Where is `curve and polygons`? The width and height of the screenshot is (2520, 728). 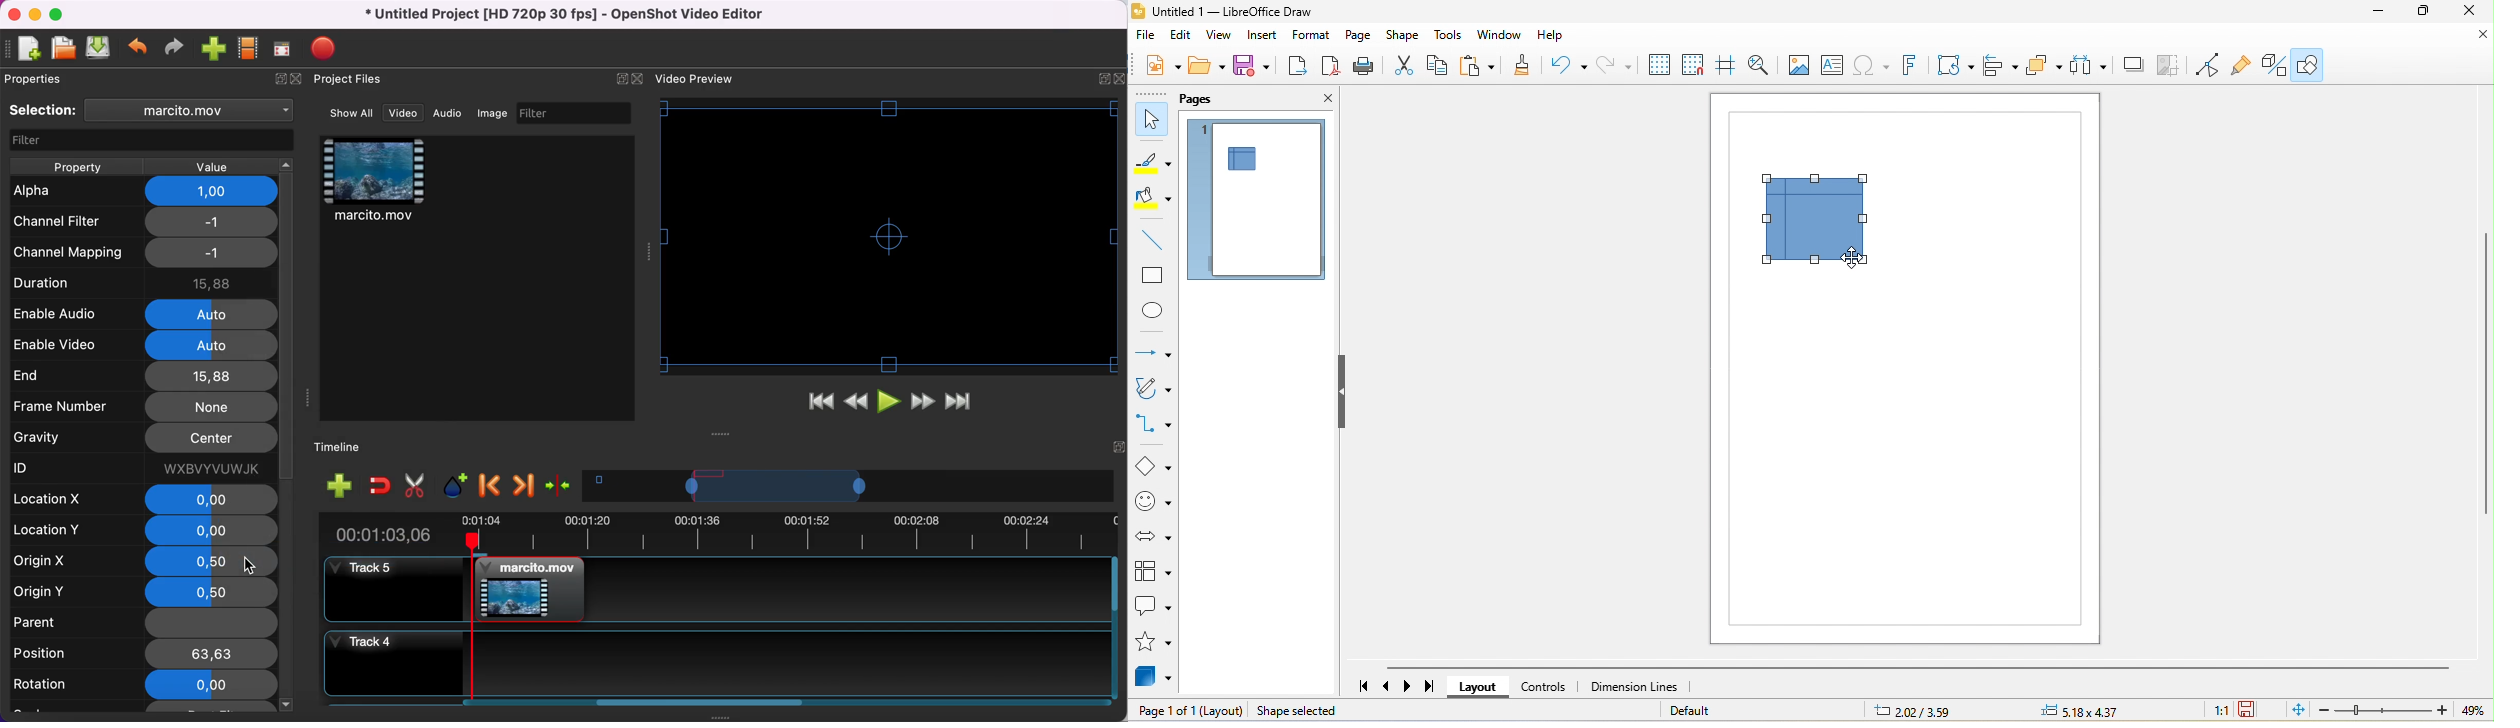
curve and polygons is located at coordinates (1152, 390).